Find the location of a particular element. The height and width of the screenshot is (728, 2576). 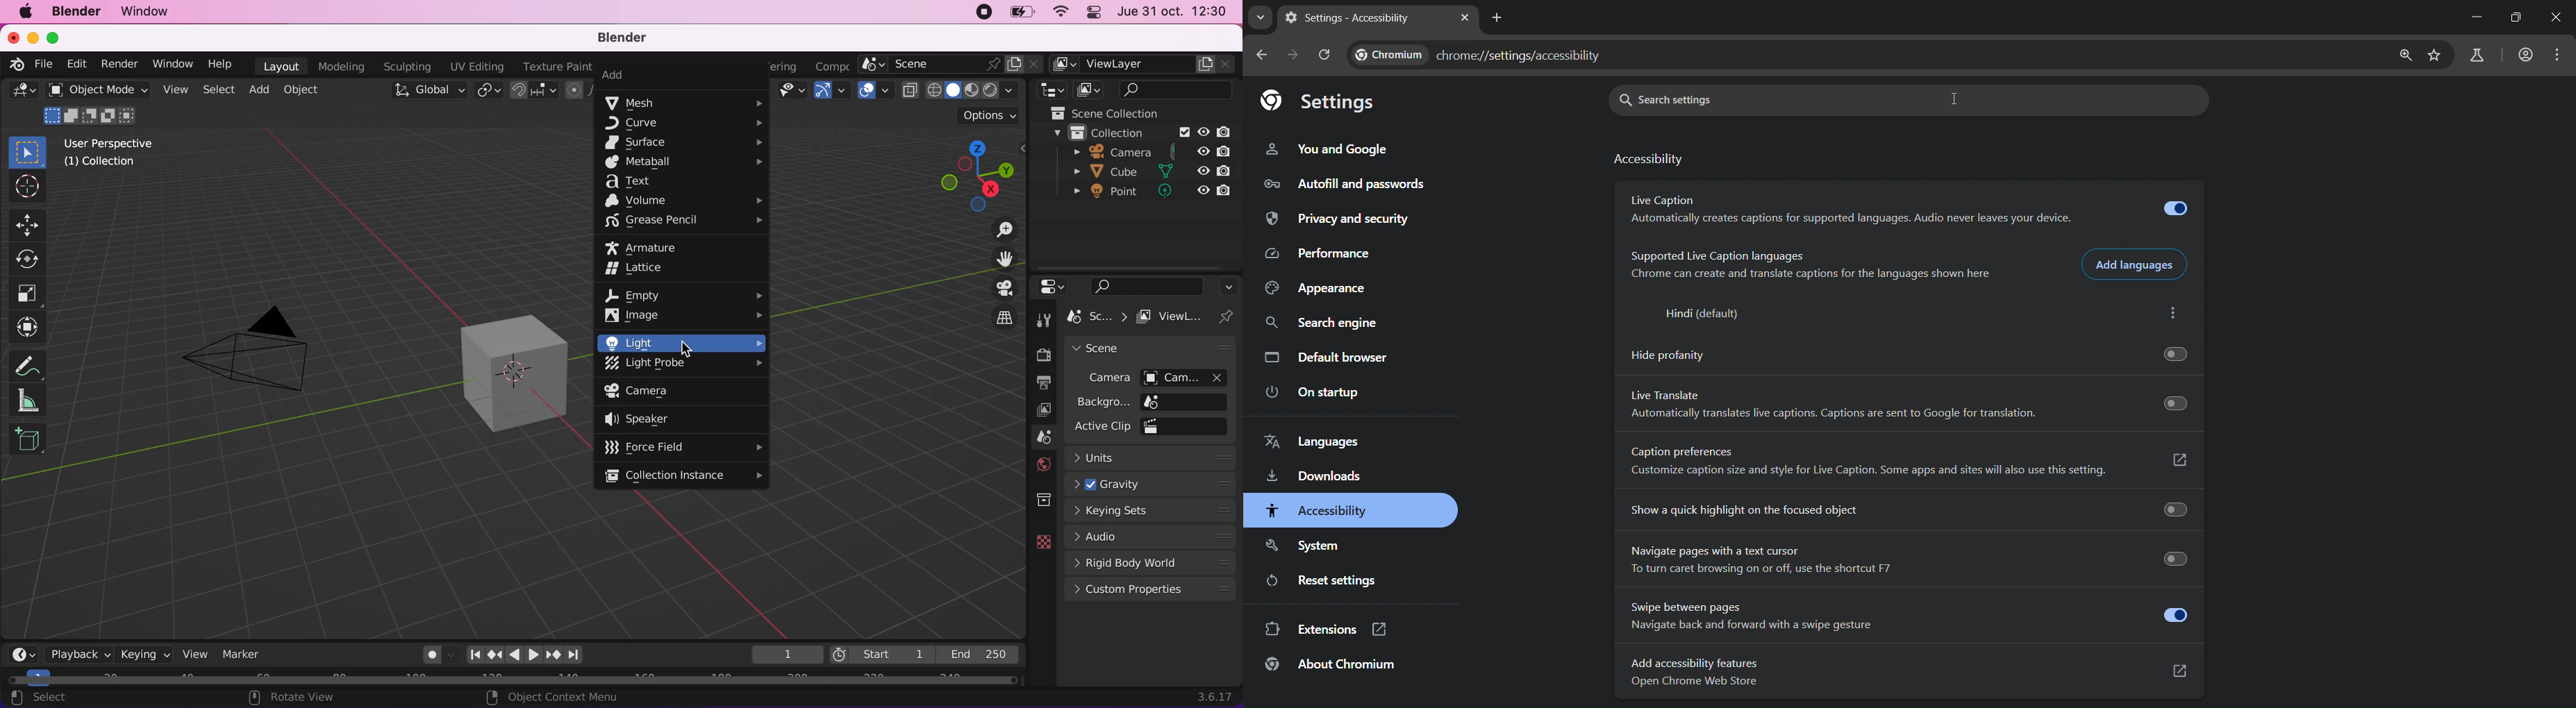

horizontal slider is located at coordinates (513, 679).